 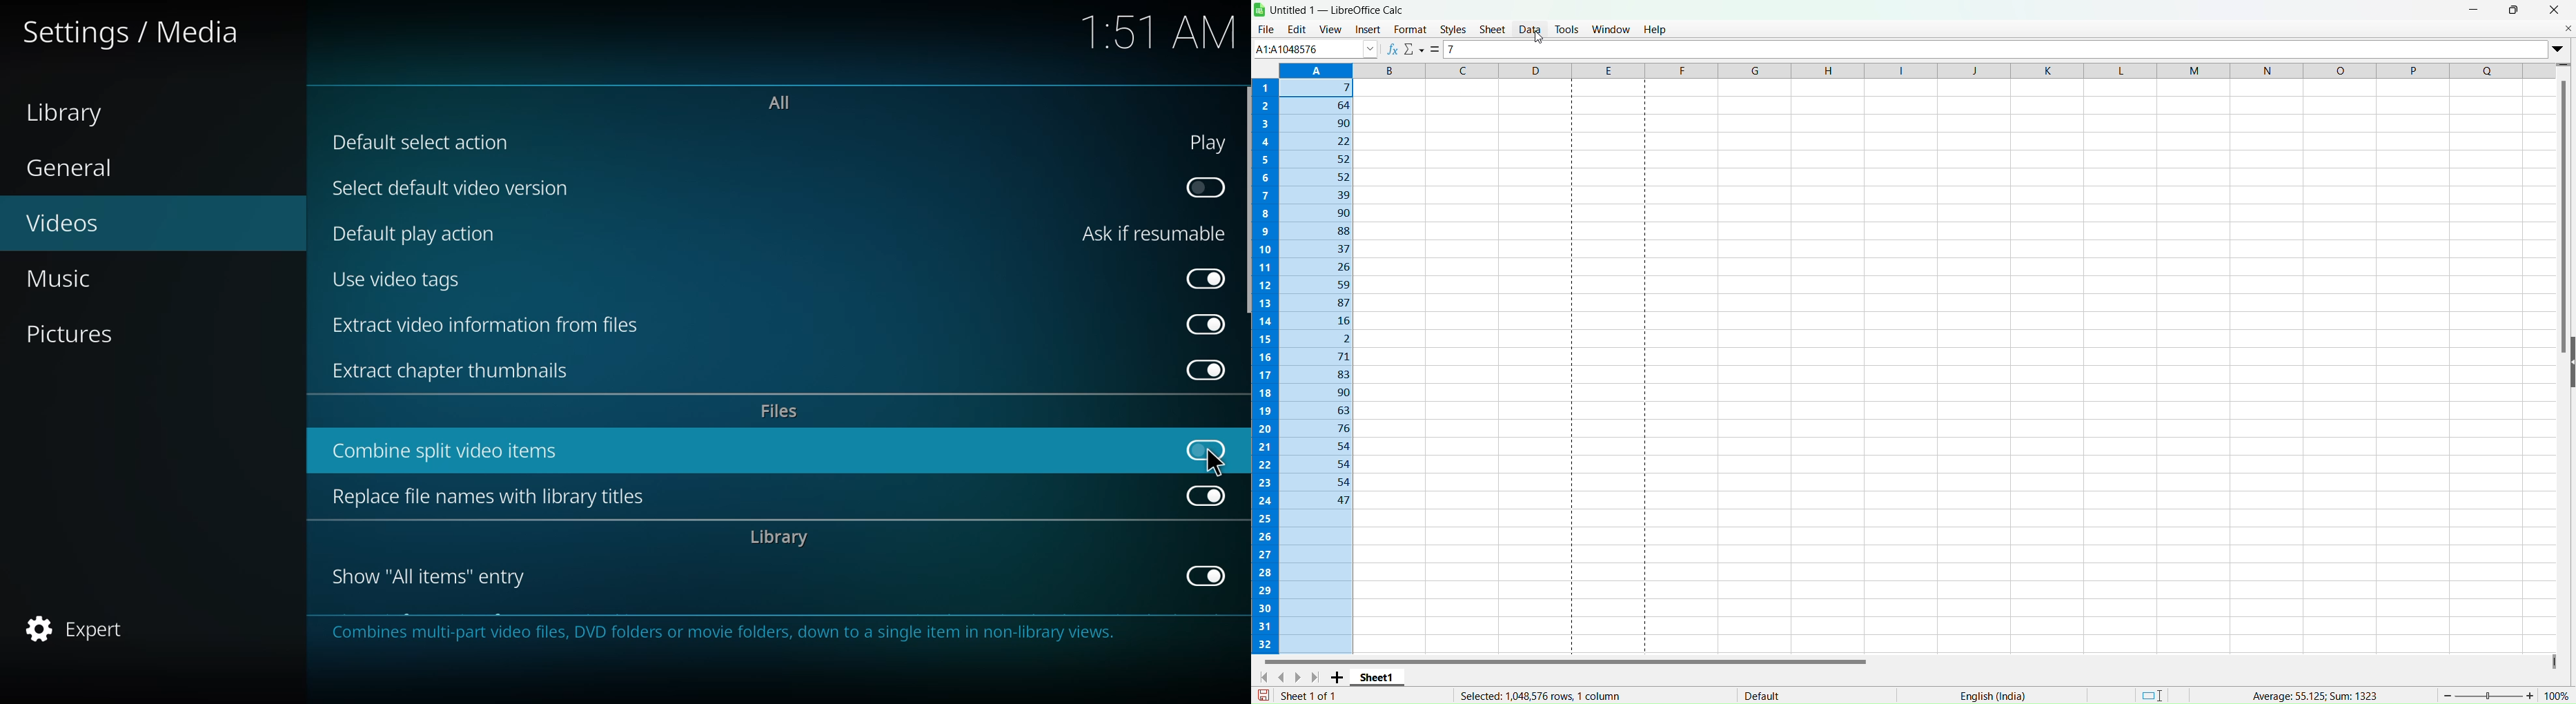 I want to click on enabled, so click(x=1207, y=276).